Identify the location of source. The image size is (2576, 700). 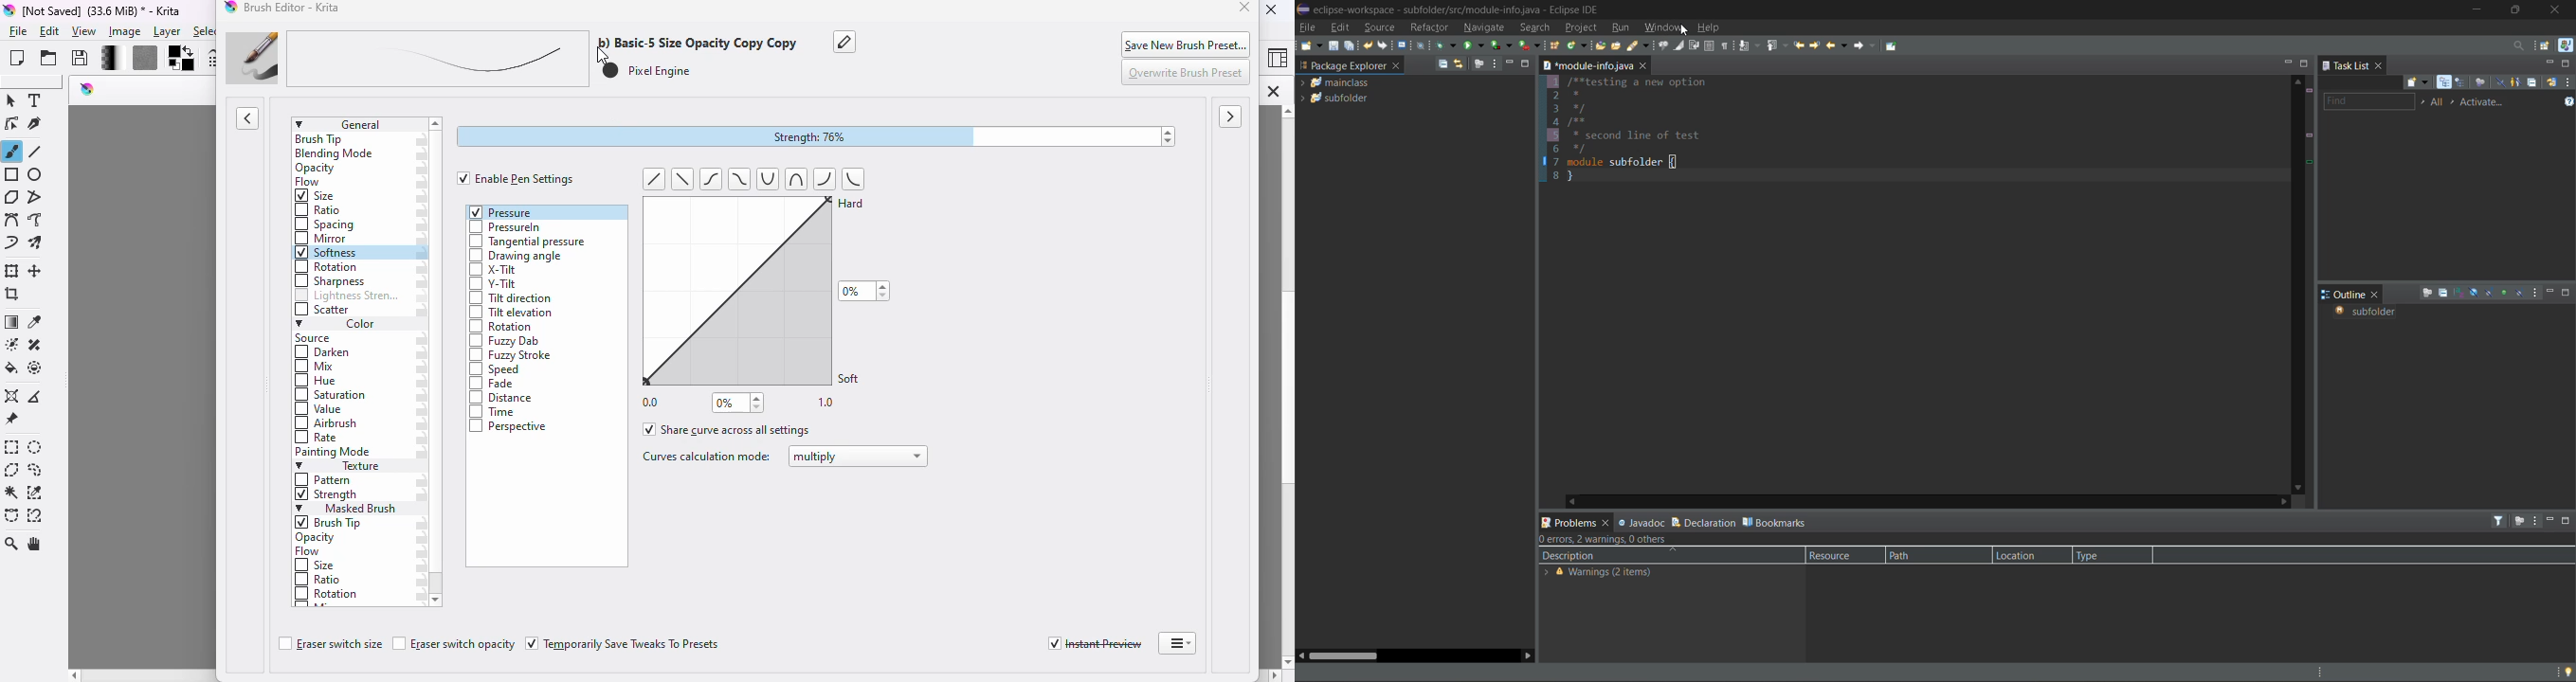
(317, 339).